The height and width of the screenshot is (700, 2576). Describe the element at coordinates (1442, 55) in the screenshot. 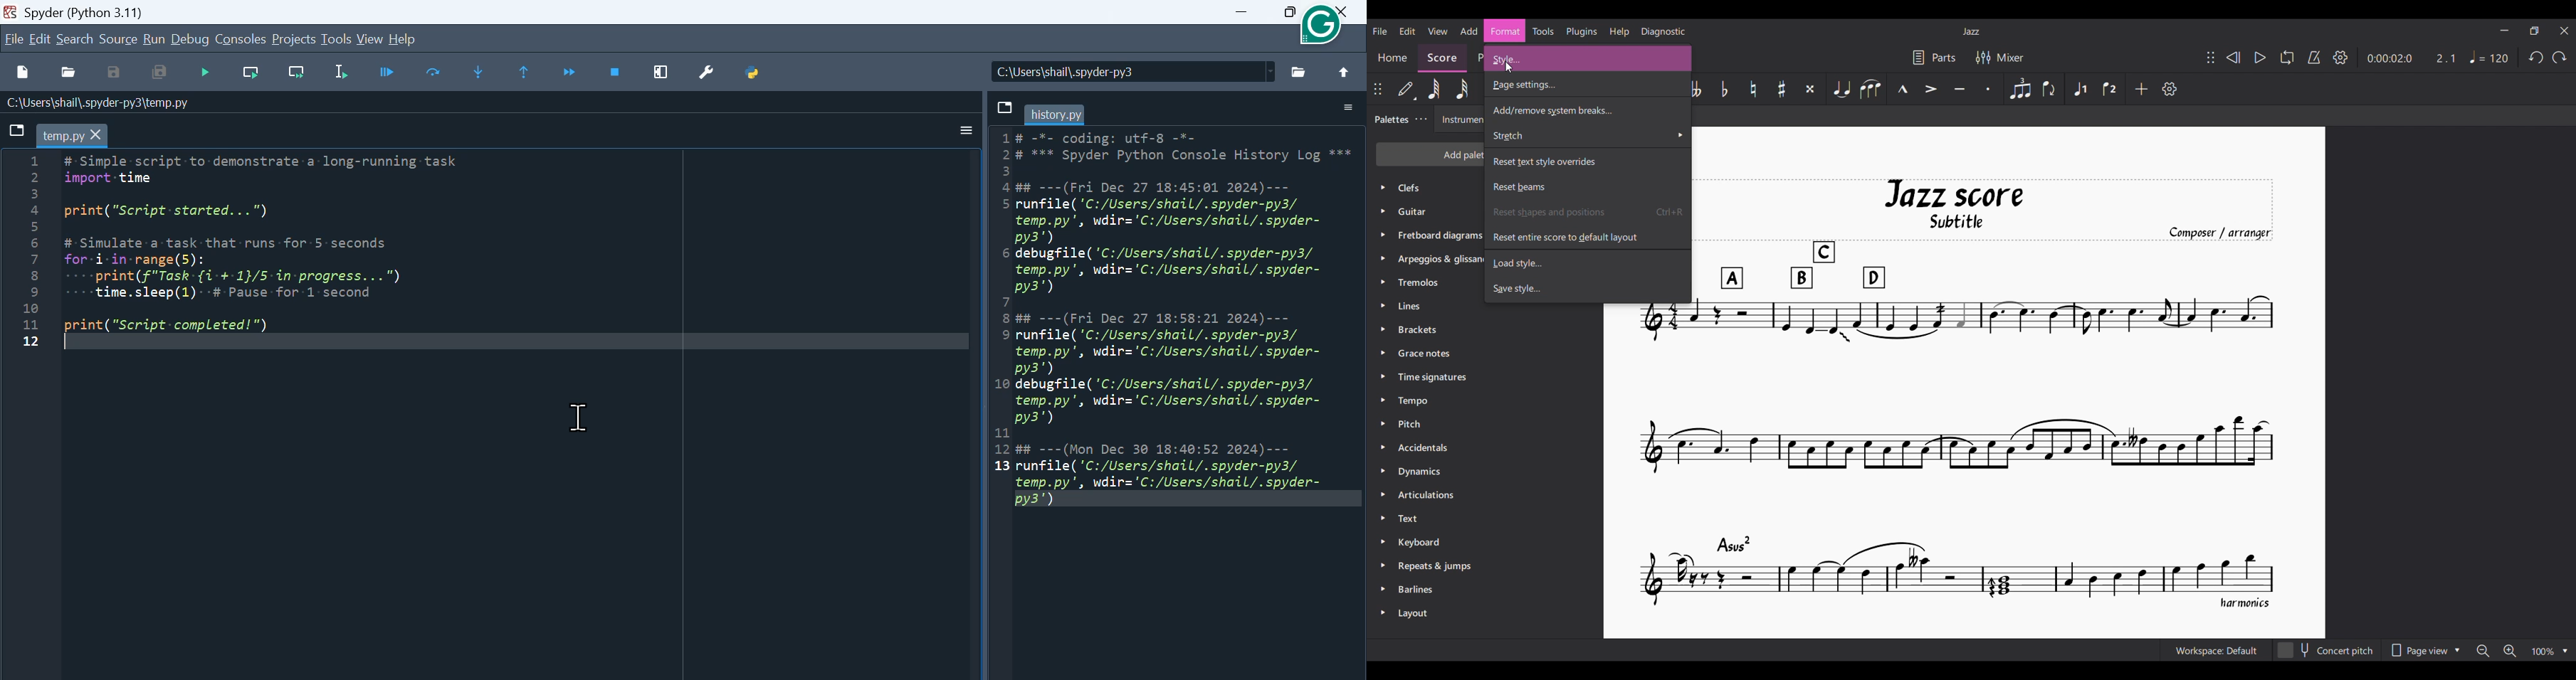

I see `Score, current section highlighted` at that location.